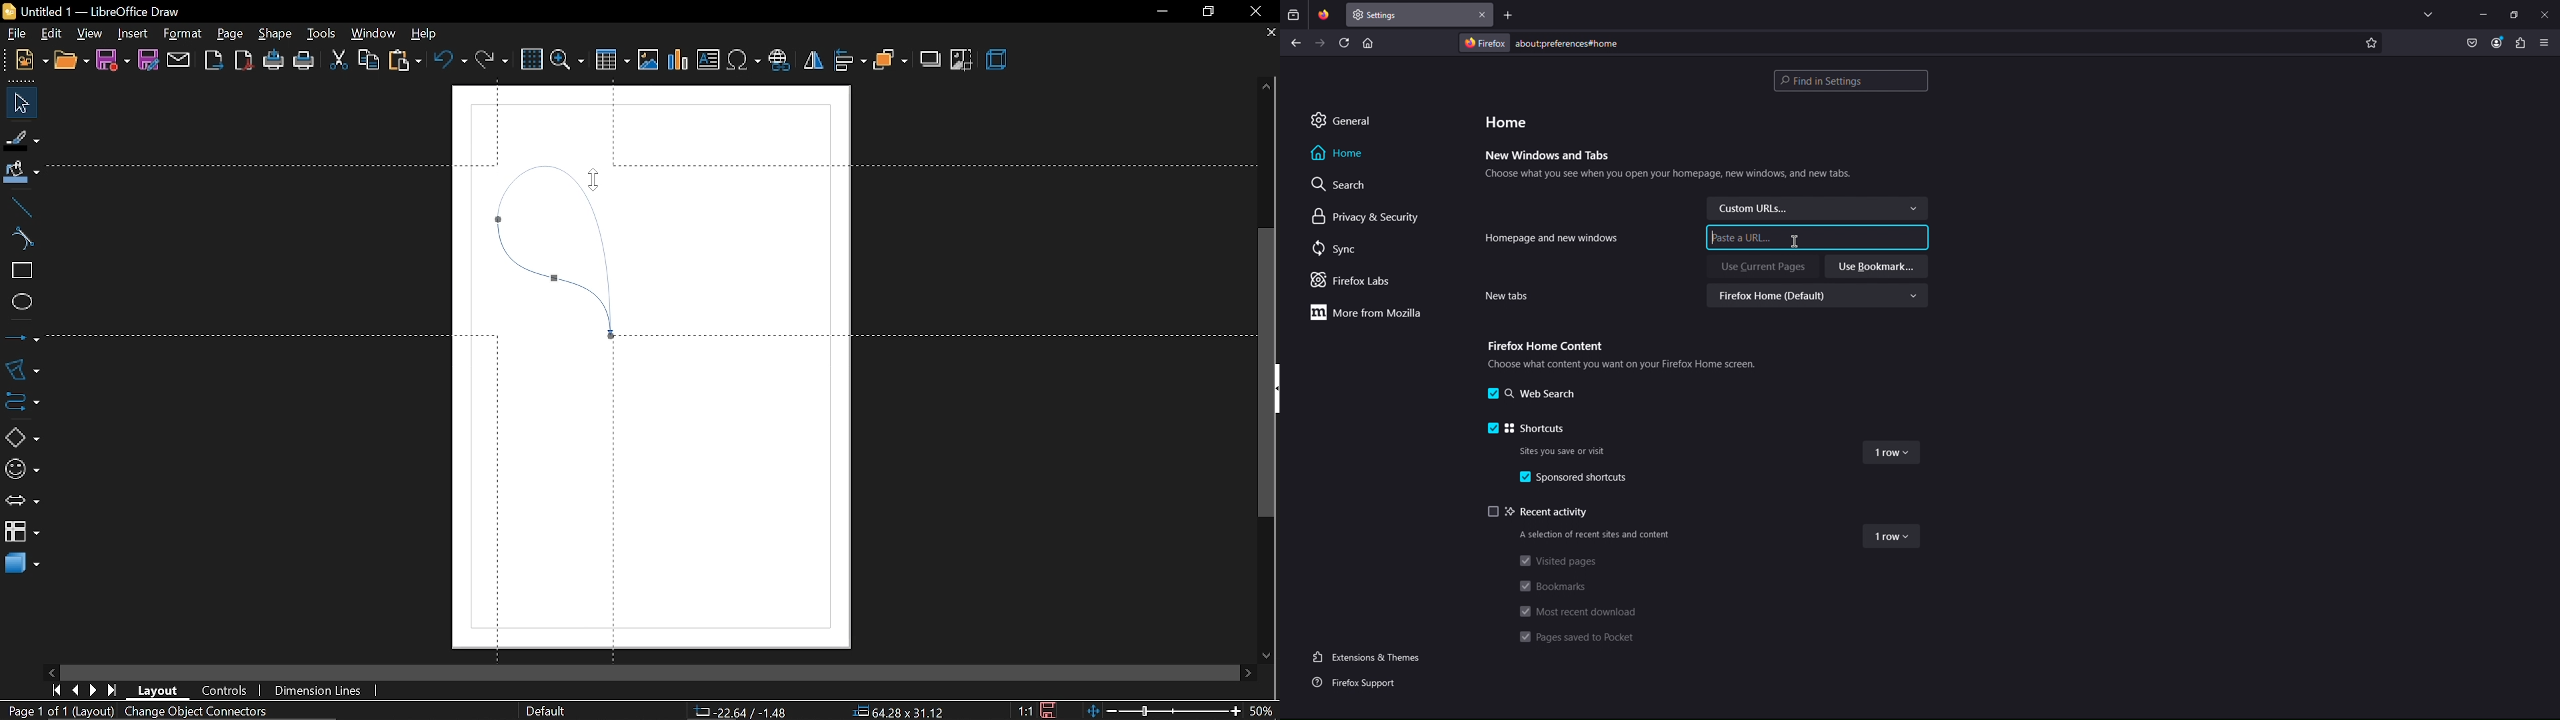  I want to click on New Windows and Tabs, so click(1548, 156).